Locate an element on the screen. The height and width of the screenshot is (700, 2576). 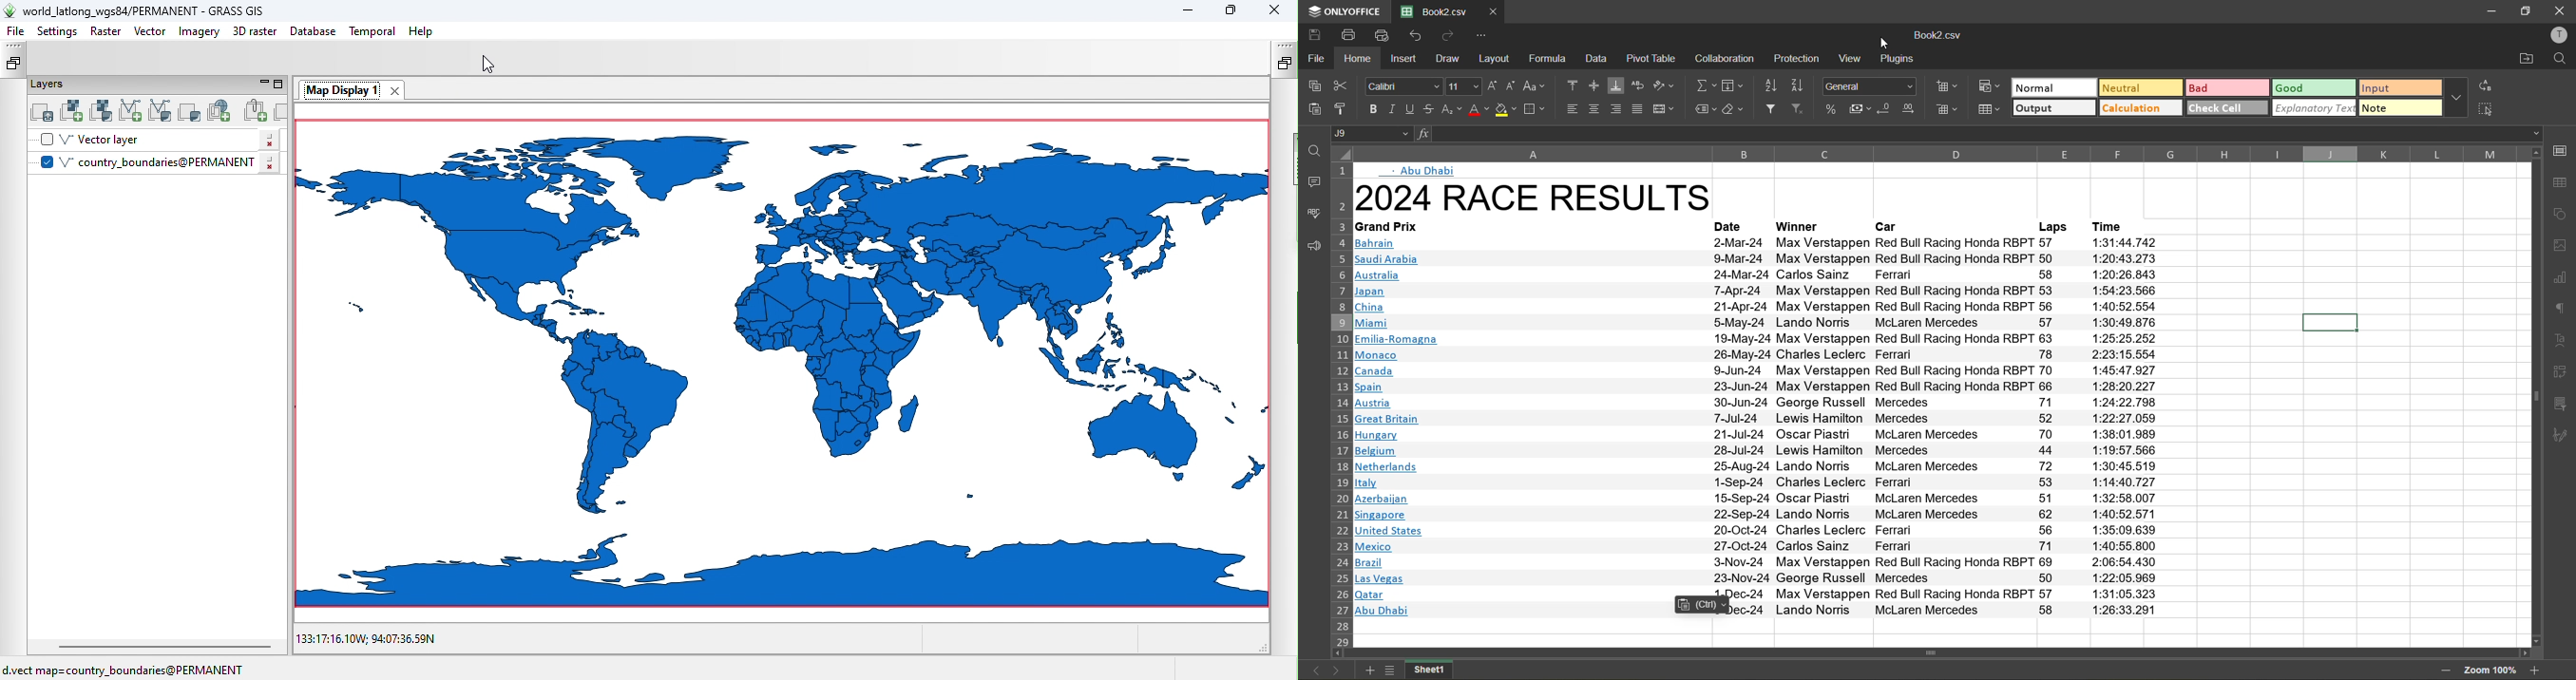
call settings is located at coordinates (2561, 152).